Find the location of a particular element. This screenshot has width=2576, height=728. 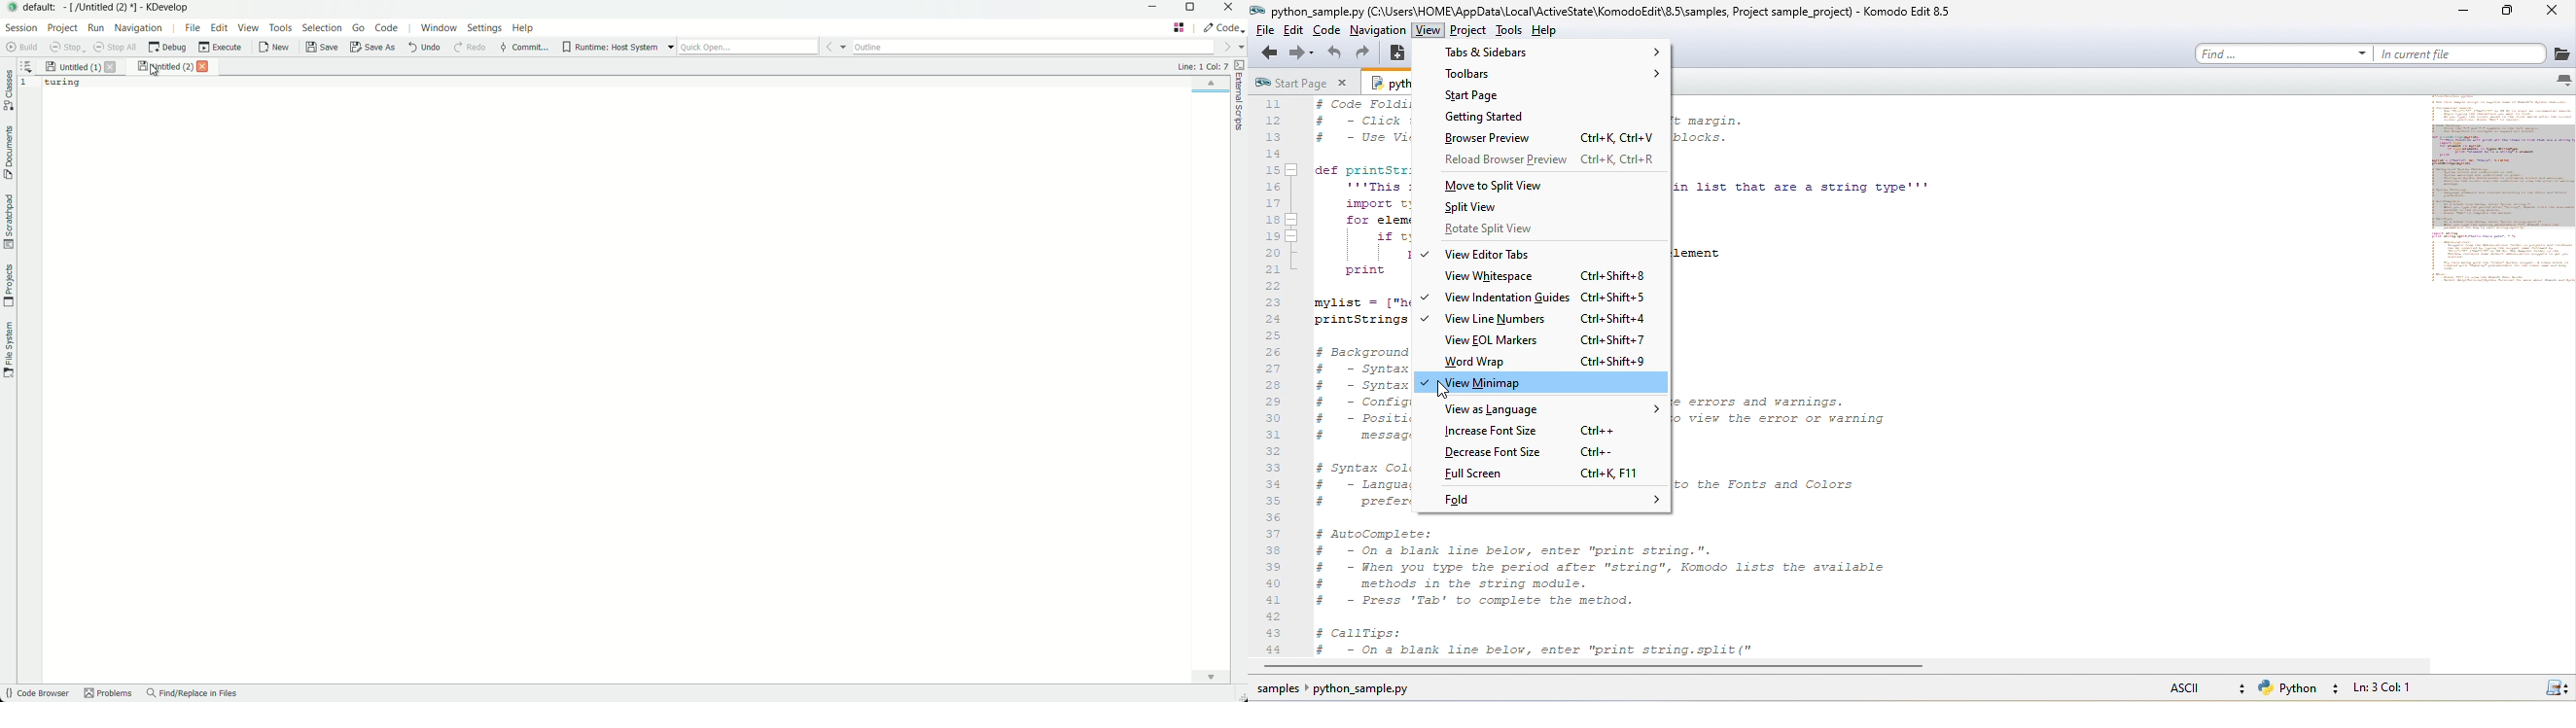

horizontal scroll bar is located at coordinates (1592, 668).